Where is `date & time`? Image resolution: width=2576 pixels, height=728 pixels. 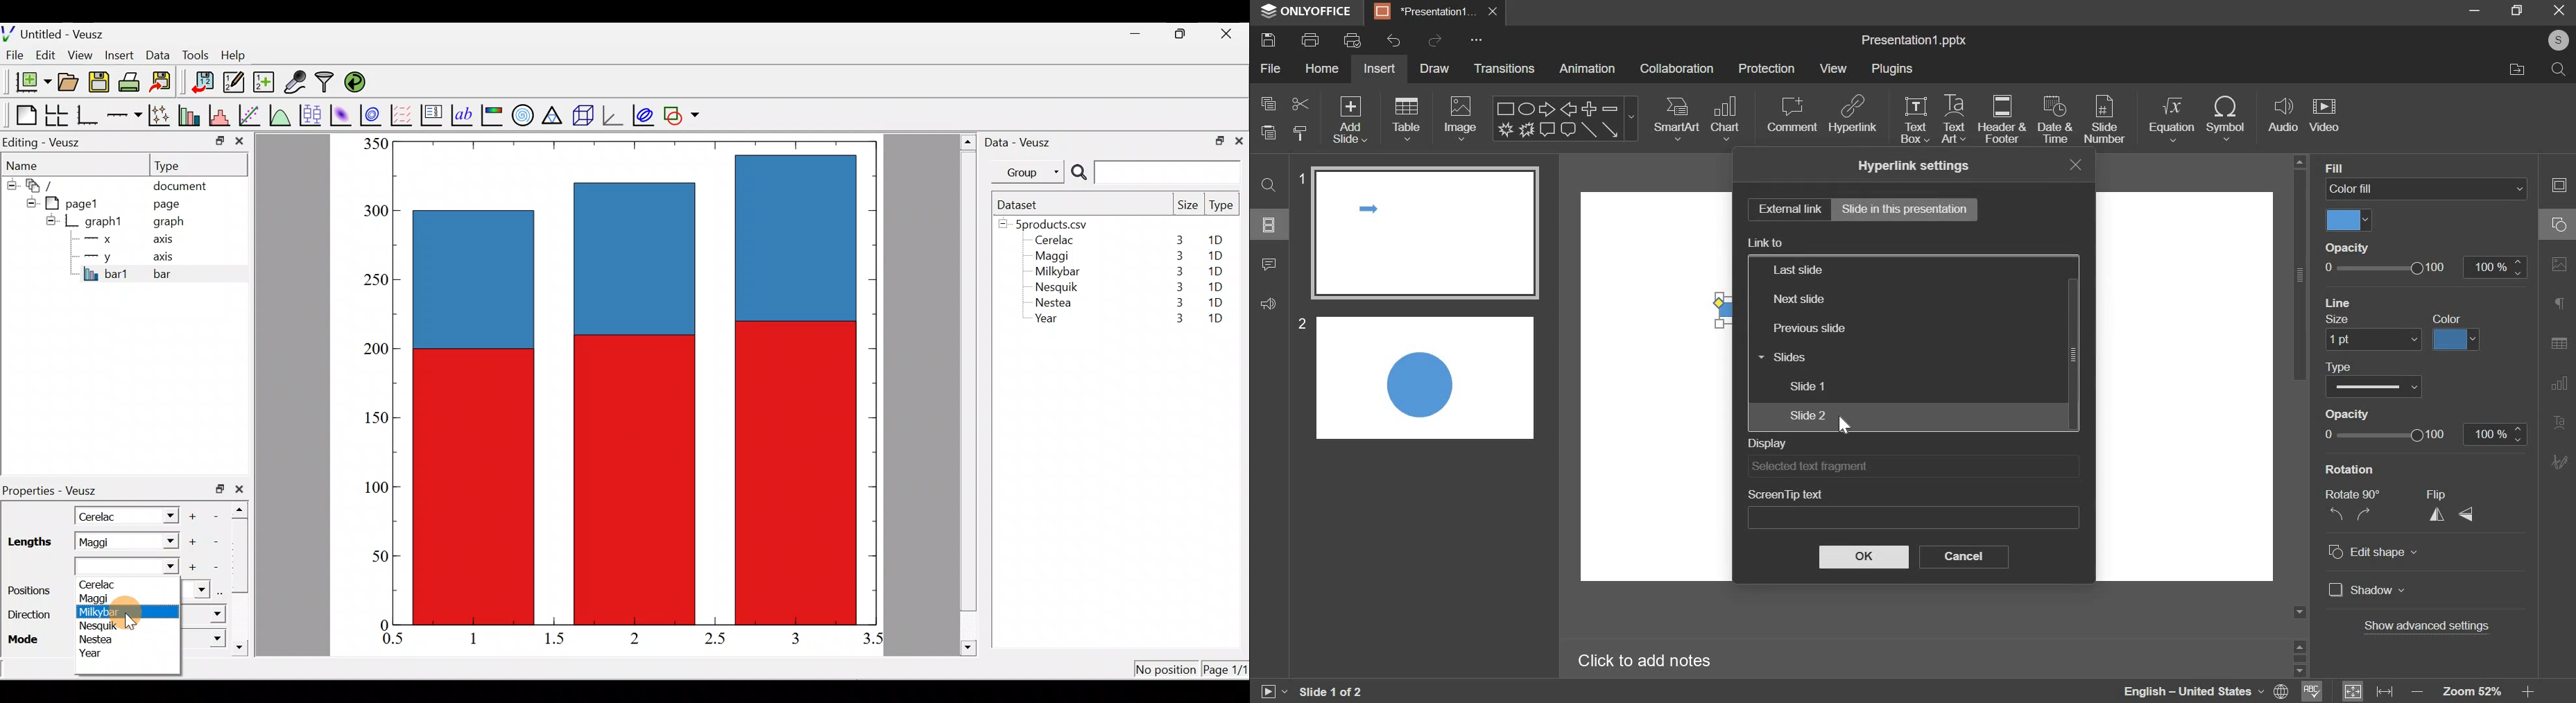 date & time is located at coordinates (2056, 121).